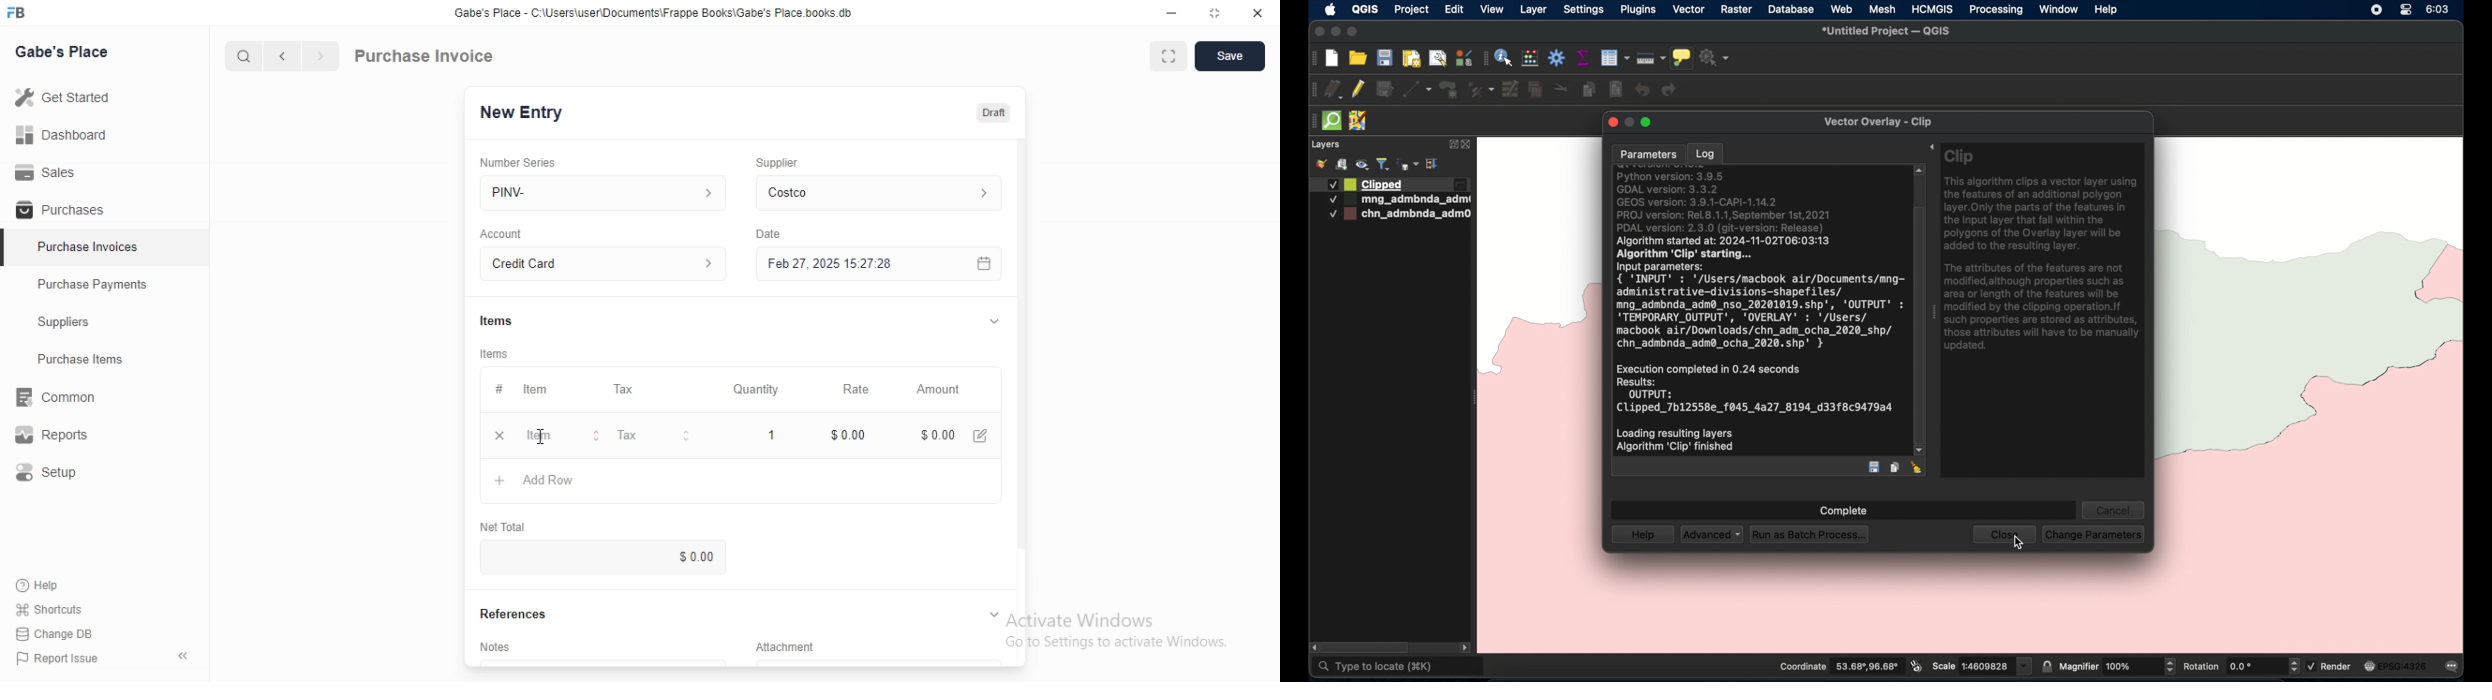 This screenshot has height=700, width=2492. What do you see at coordinates (1511, 90) in the screenshot?
I see `modify attributes` at bounding box center [1511, 90].